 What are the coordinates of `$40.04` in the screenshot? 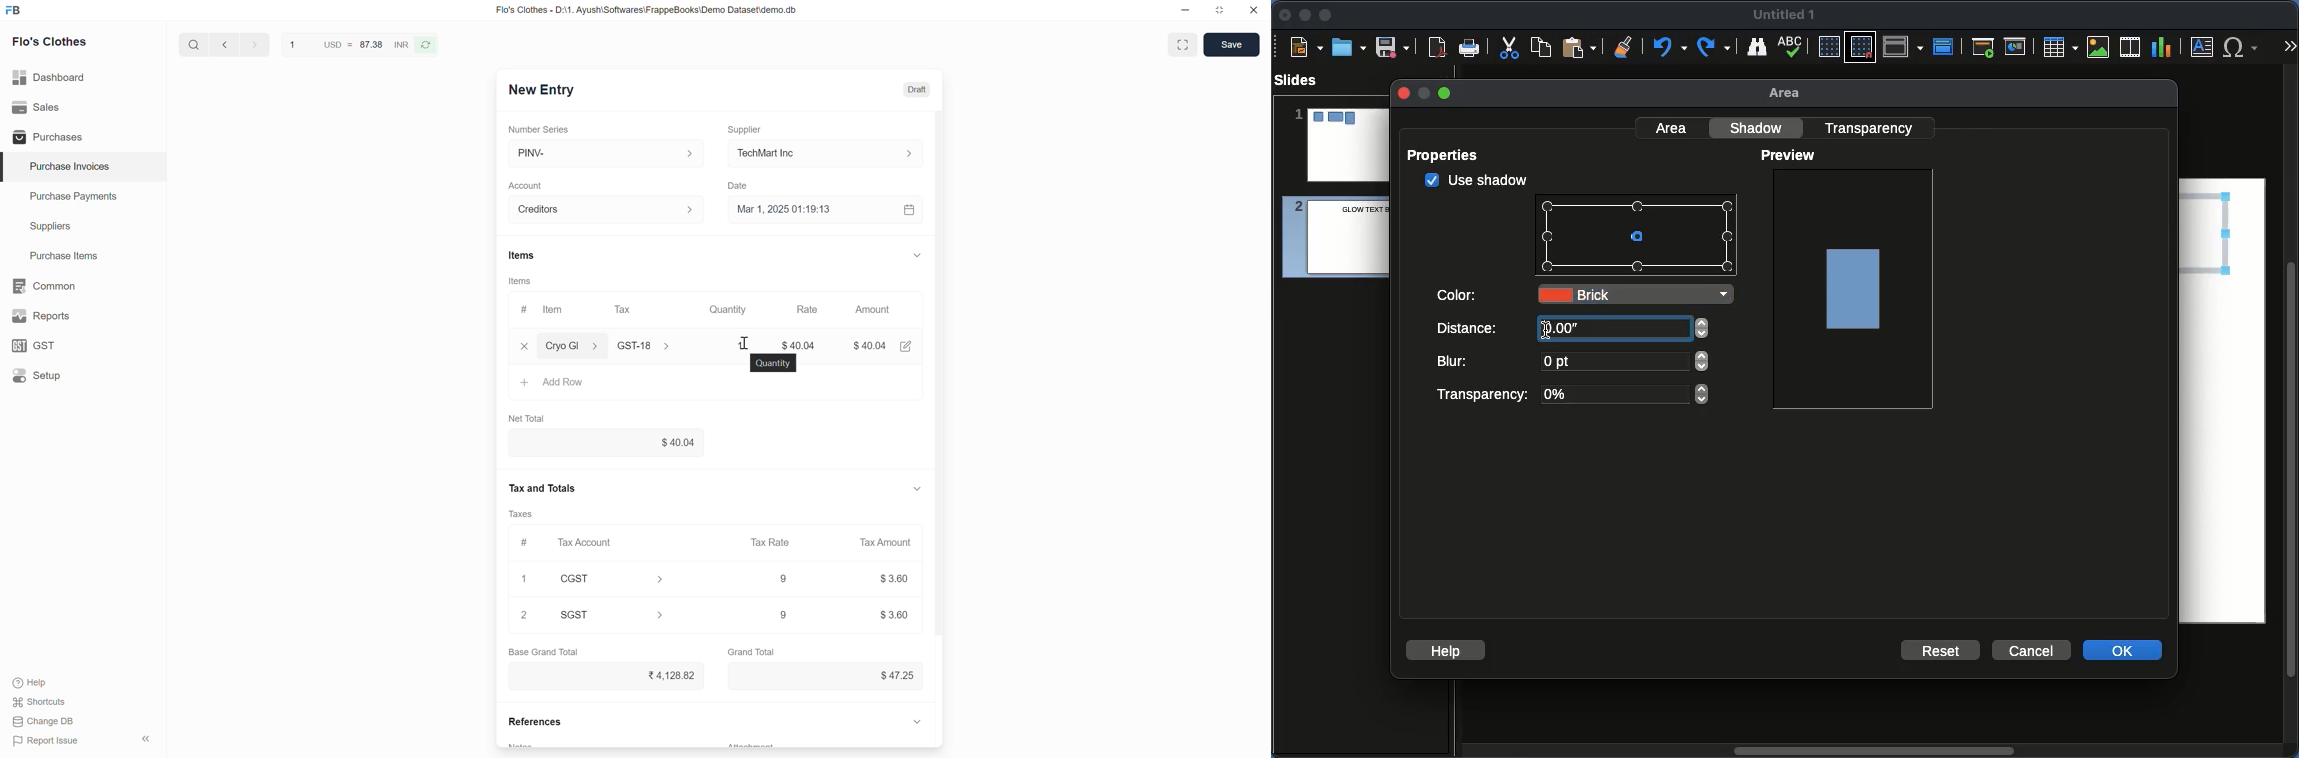 It's located at (607, 444).